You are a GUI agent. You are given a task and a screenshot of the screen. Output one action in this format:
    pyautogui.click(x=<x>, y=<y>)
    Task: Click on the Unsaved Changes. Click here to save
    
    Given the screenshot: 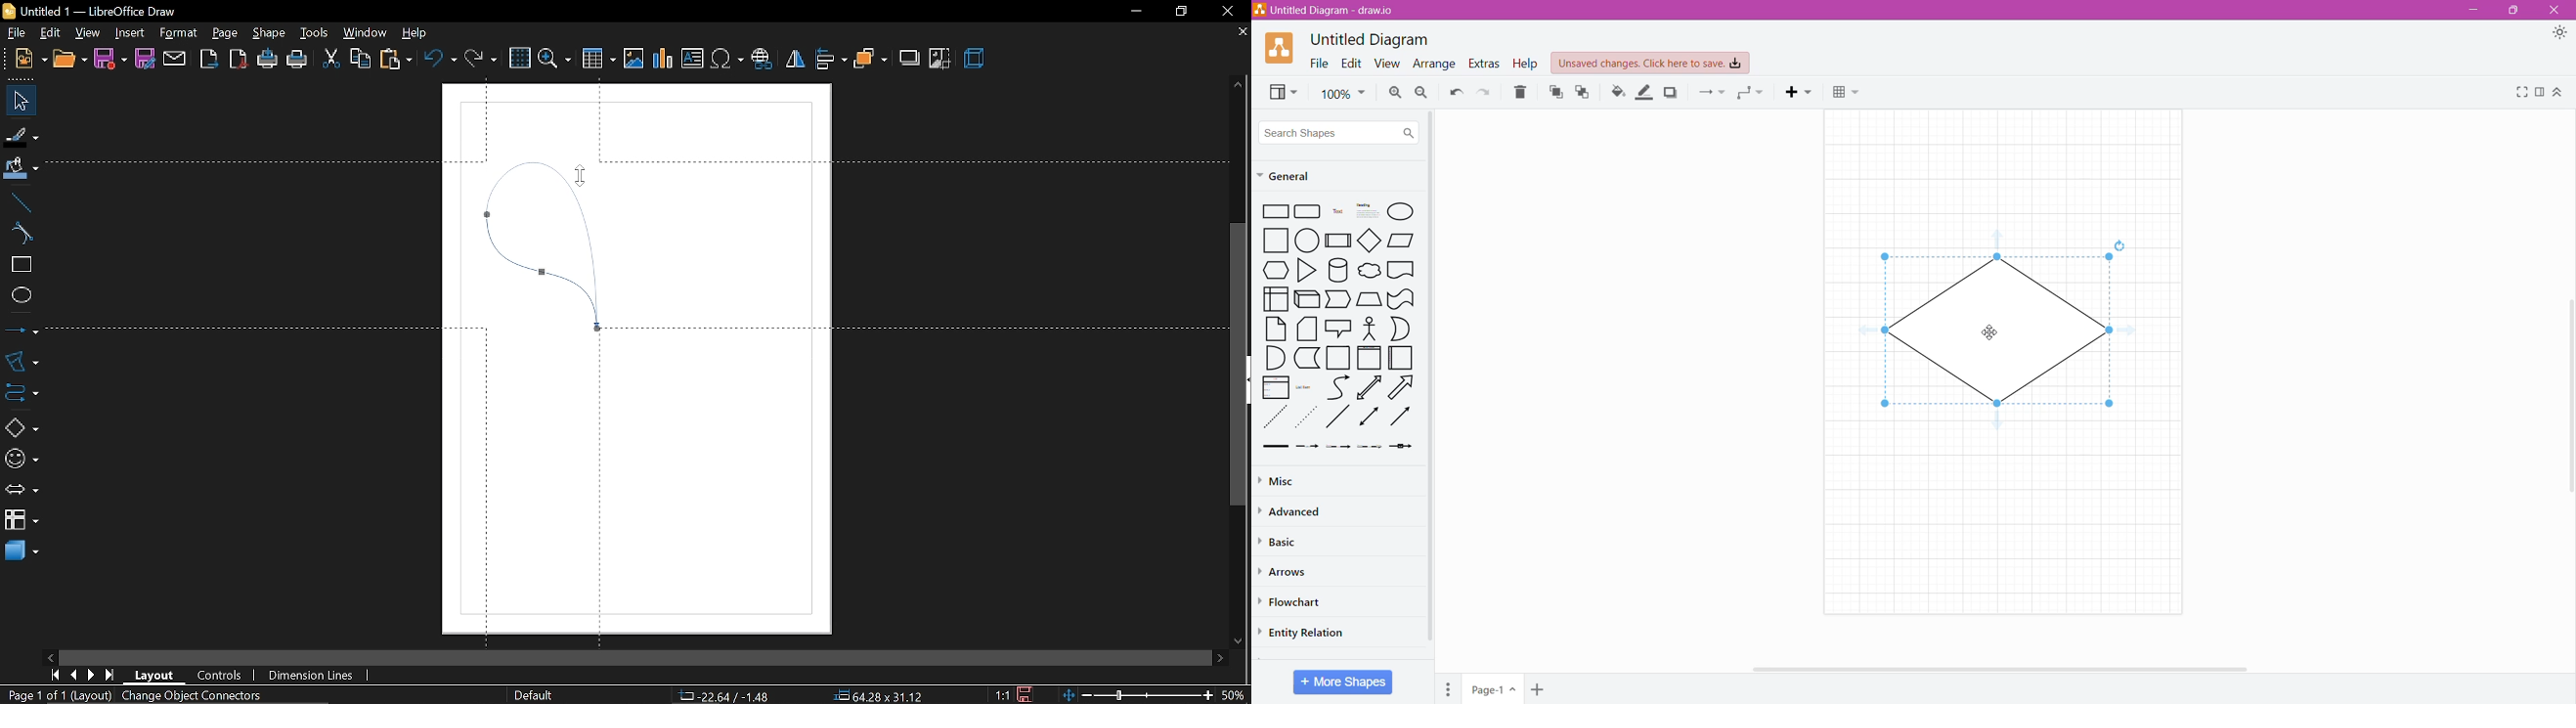 What is the action you would take?
    pyautogui.click(x=1650, y=63)
    